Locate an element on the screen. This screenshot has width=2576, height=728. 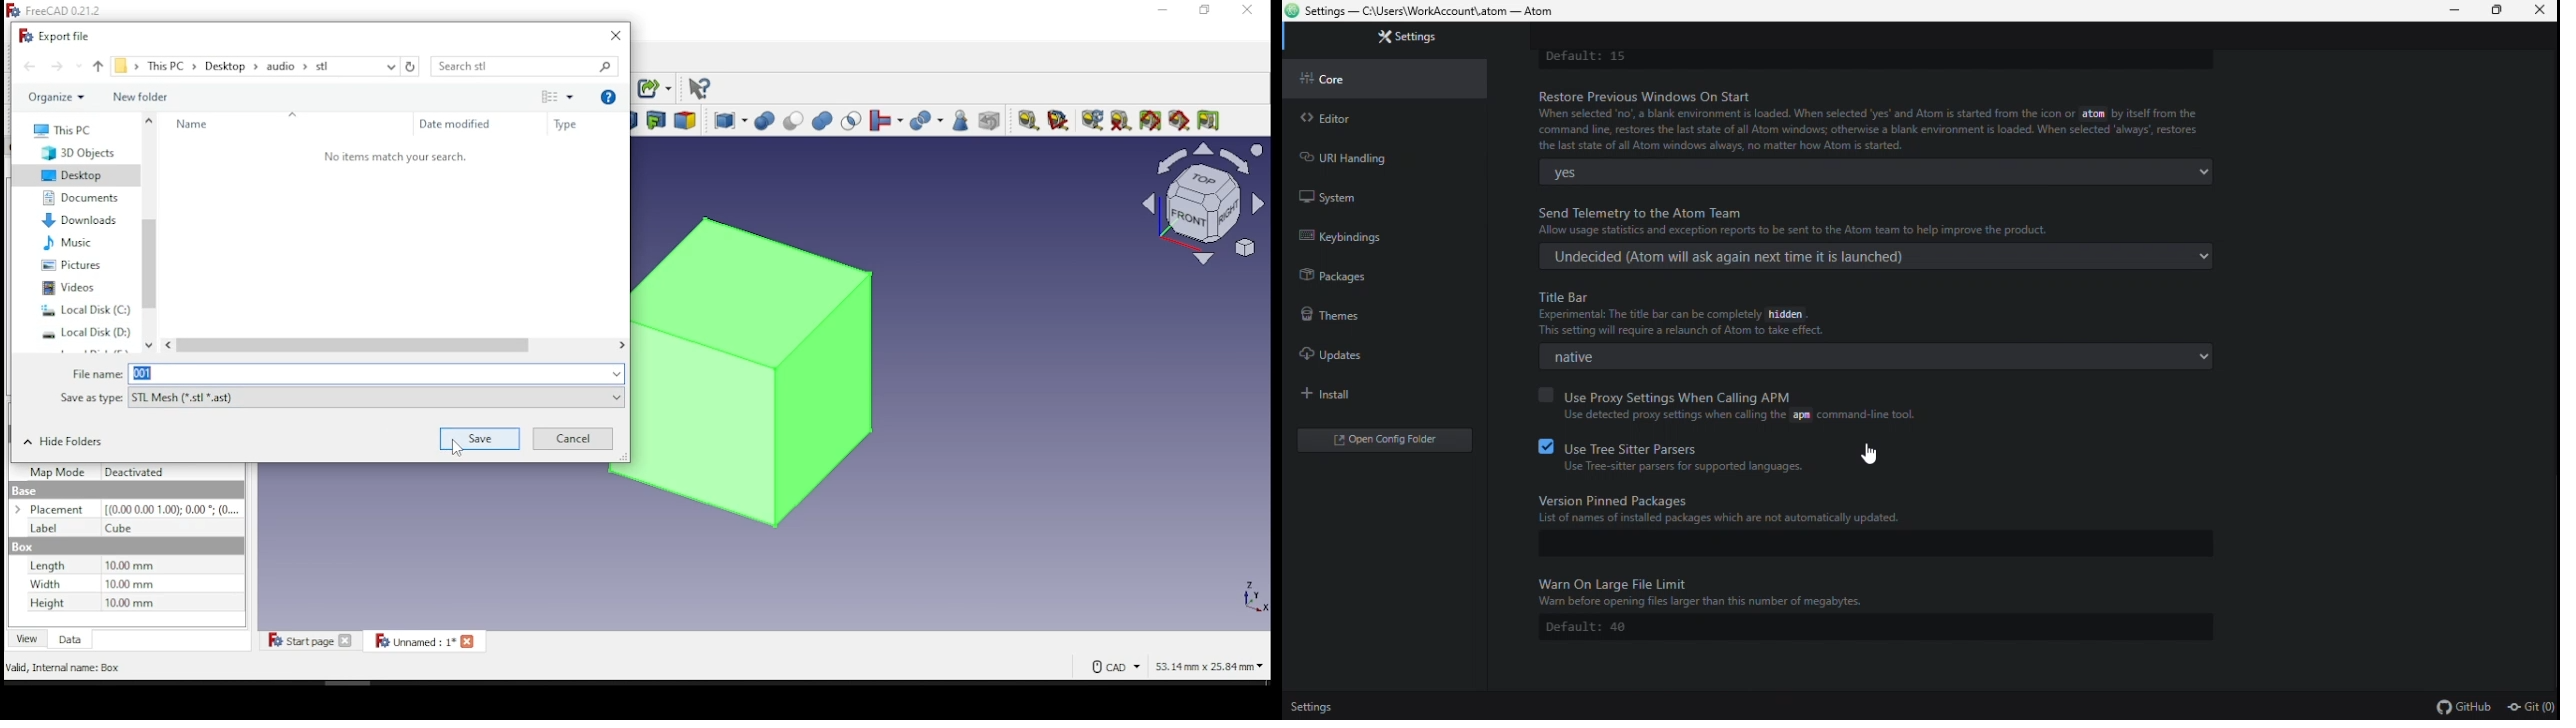
yes is located at coordinates (1871, 171).